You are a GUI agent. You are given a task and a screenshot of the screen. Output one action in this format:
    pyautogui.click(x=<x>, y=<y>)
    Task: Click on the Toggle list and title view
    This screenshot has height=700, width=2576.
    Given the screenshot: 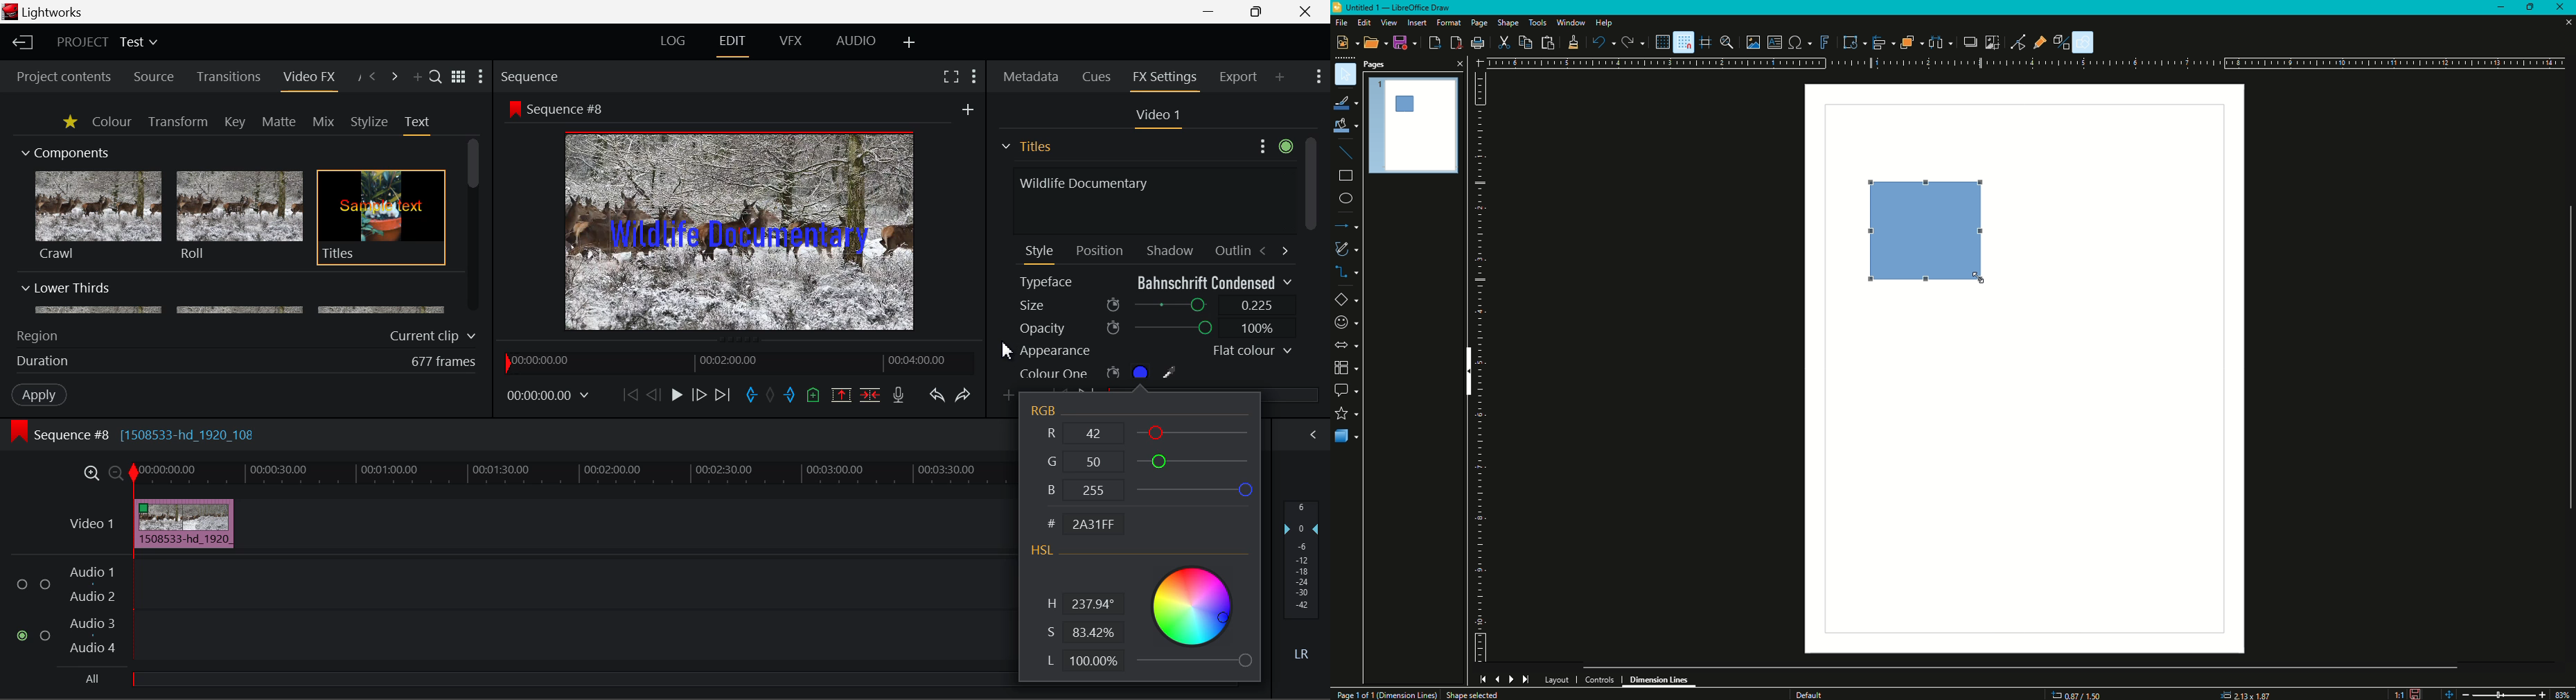 What is the action you would take?
    pyautogui.click(x=460, y=77)
    